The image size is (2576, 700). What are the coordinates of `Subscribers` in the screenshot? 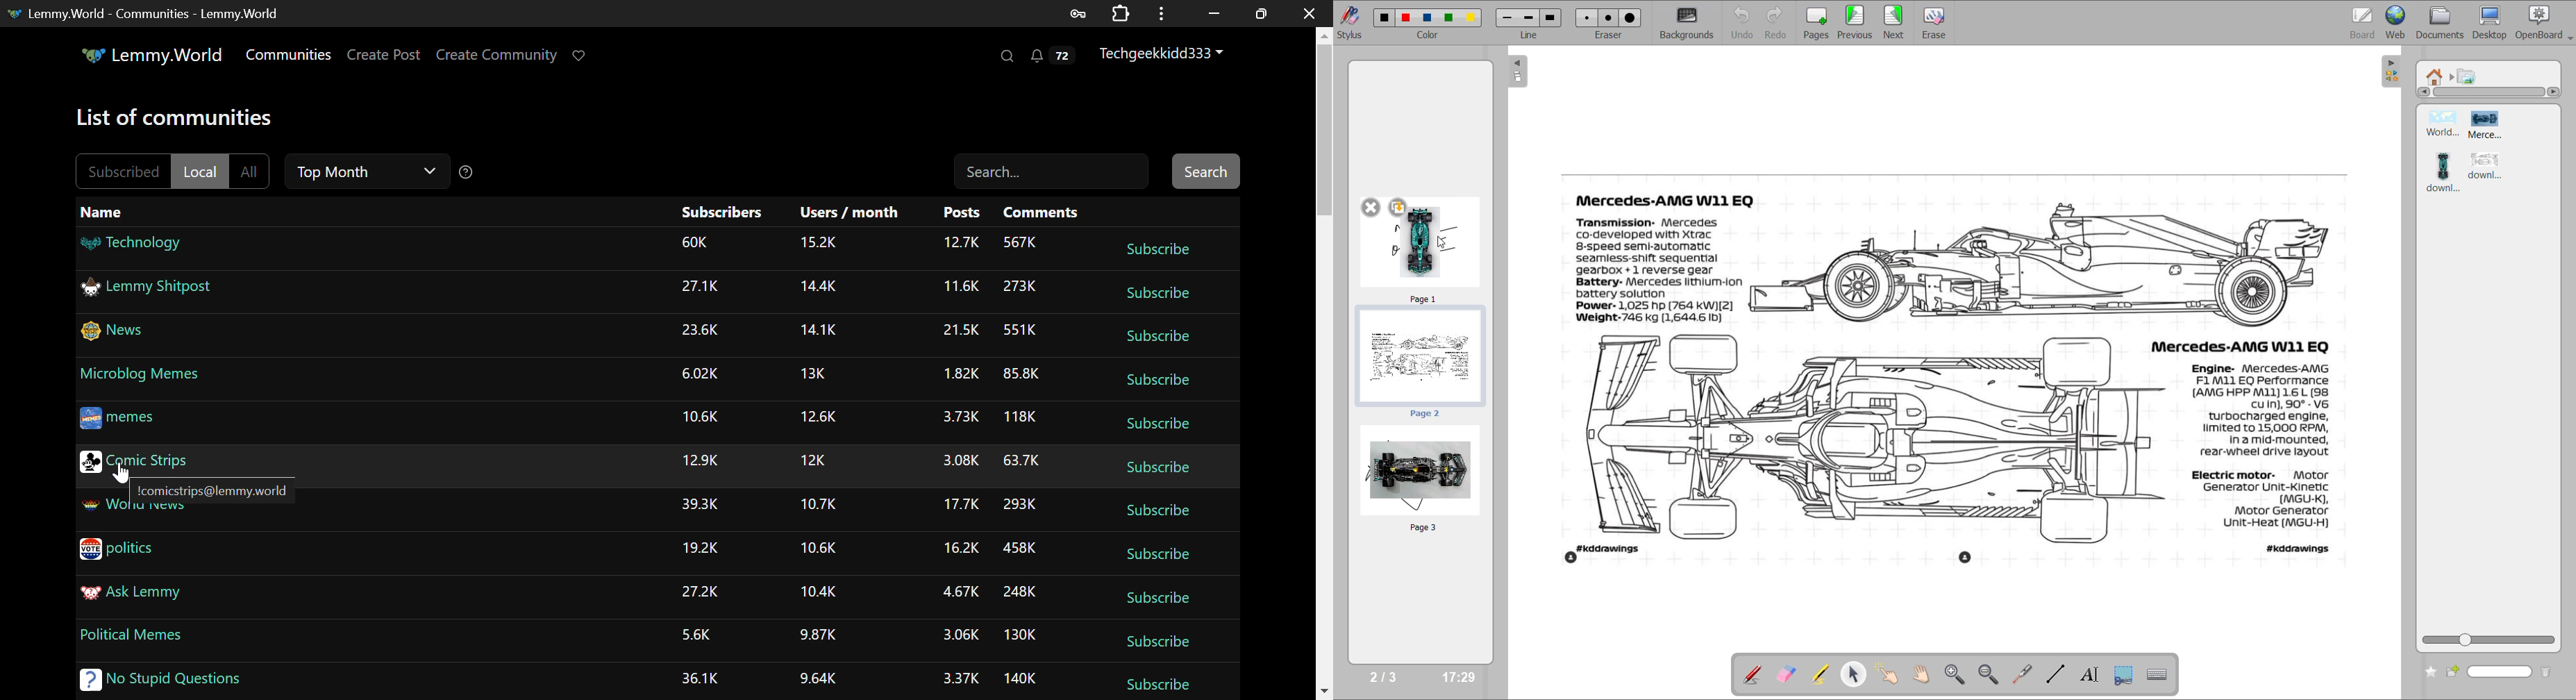 It's located at (721, 213).